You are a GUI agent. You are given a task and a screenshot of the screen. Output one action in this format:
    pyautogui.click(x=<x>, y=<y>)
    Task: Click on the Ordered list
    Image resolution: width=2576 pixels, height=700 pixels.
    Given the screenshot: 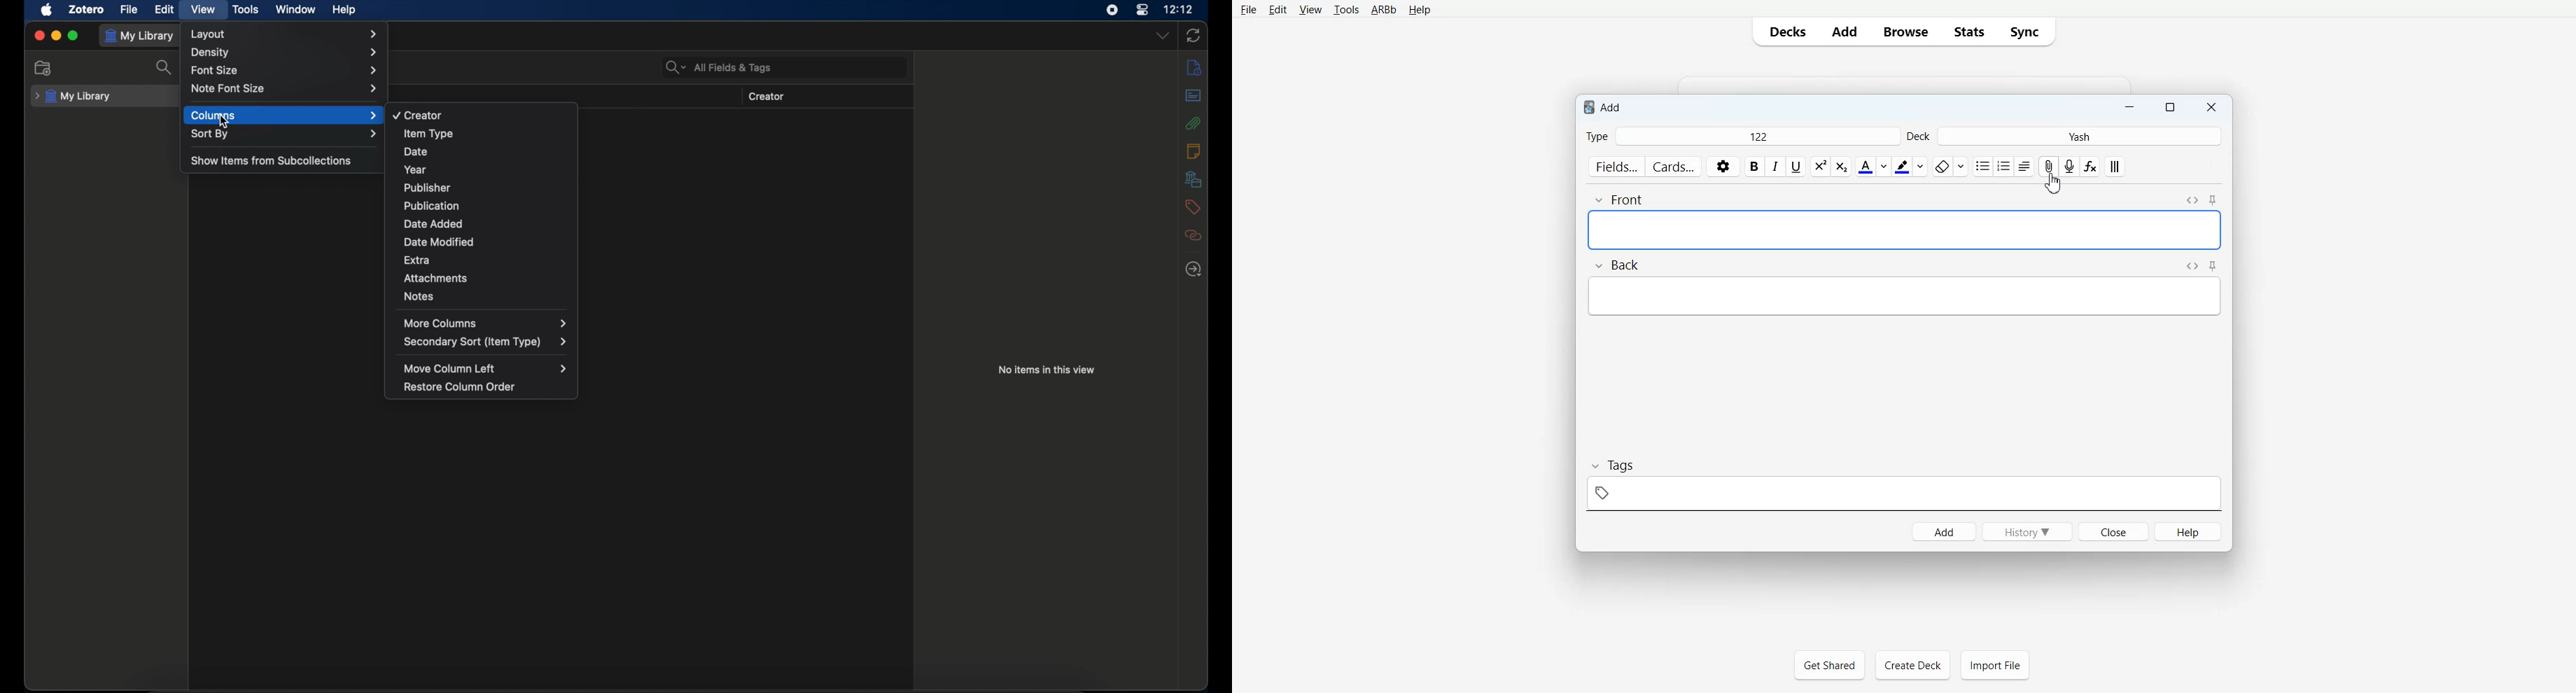 What is the action you would take?
    pyautogui.click(x=2003, y=166)
    